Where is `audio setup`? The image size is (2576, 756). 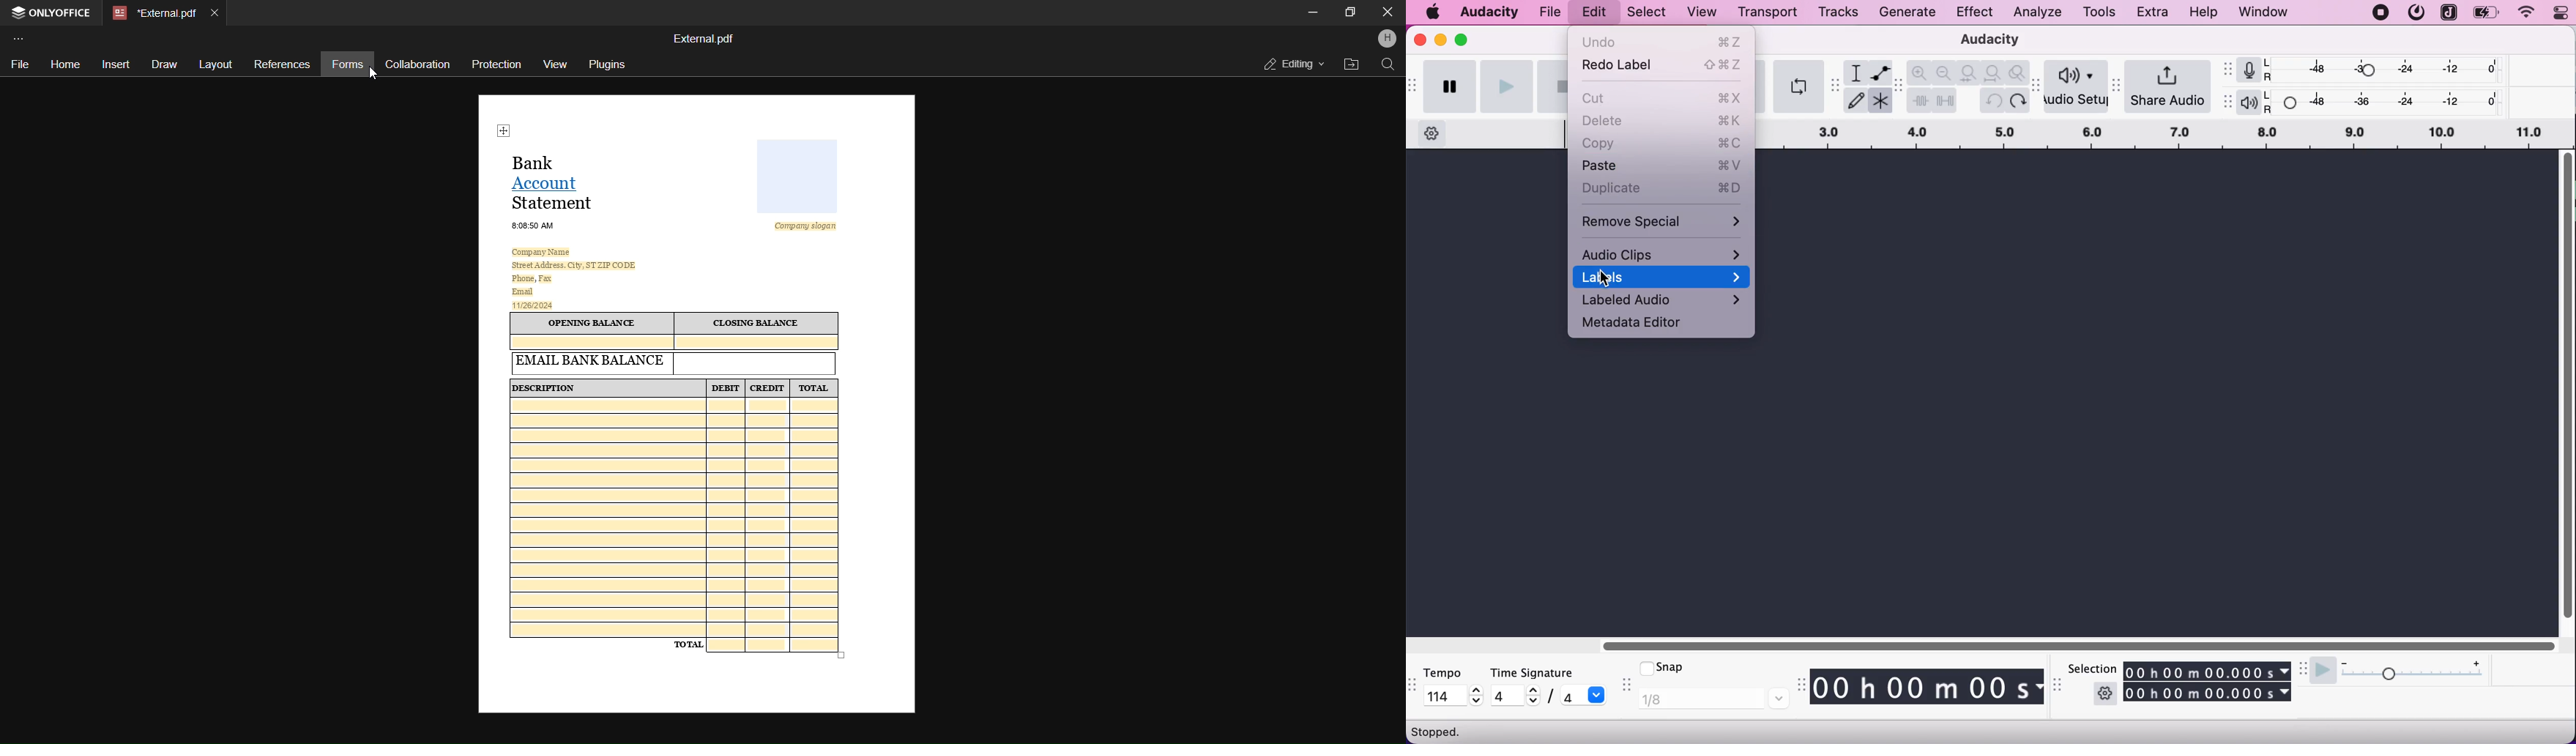 audio setup is located at coordinates (2078, 88).